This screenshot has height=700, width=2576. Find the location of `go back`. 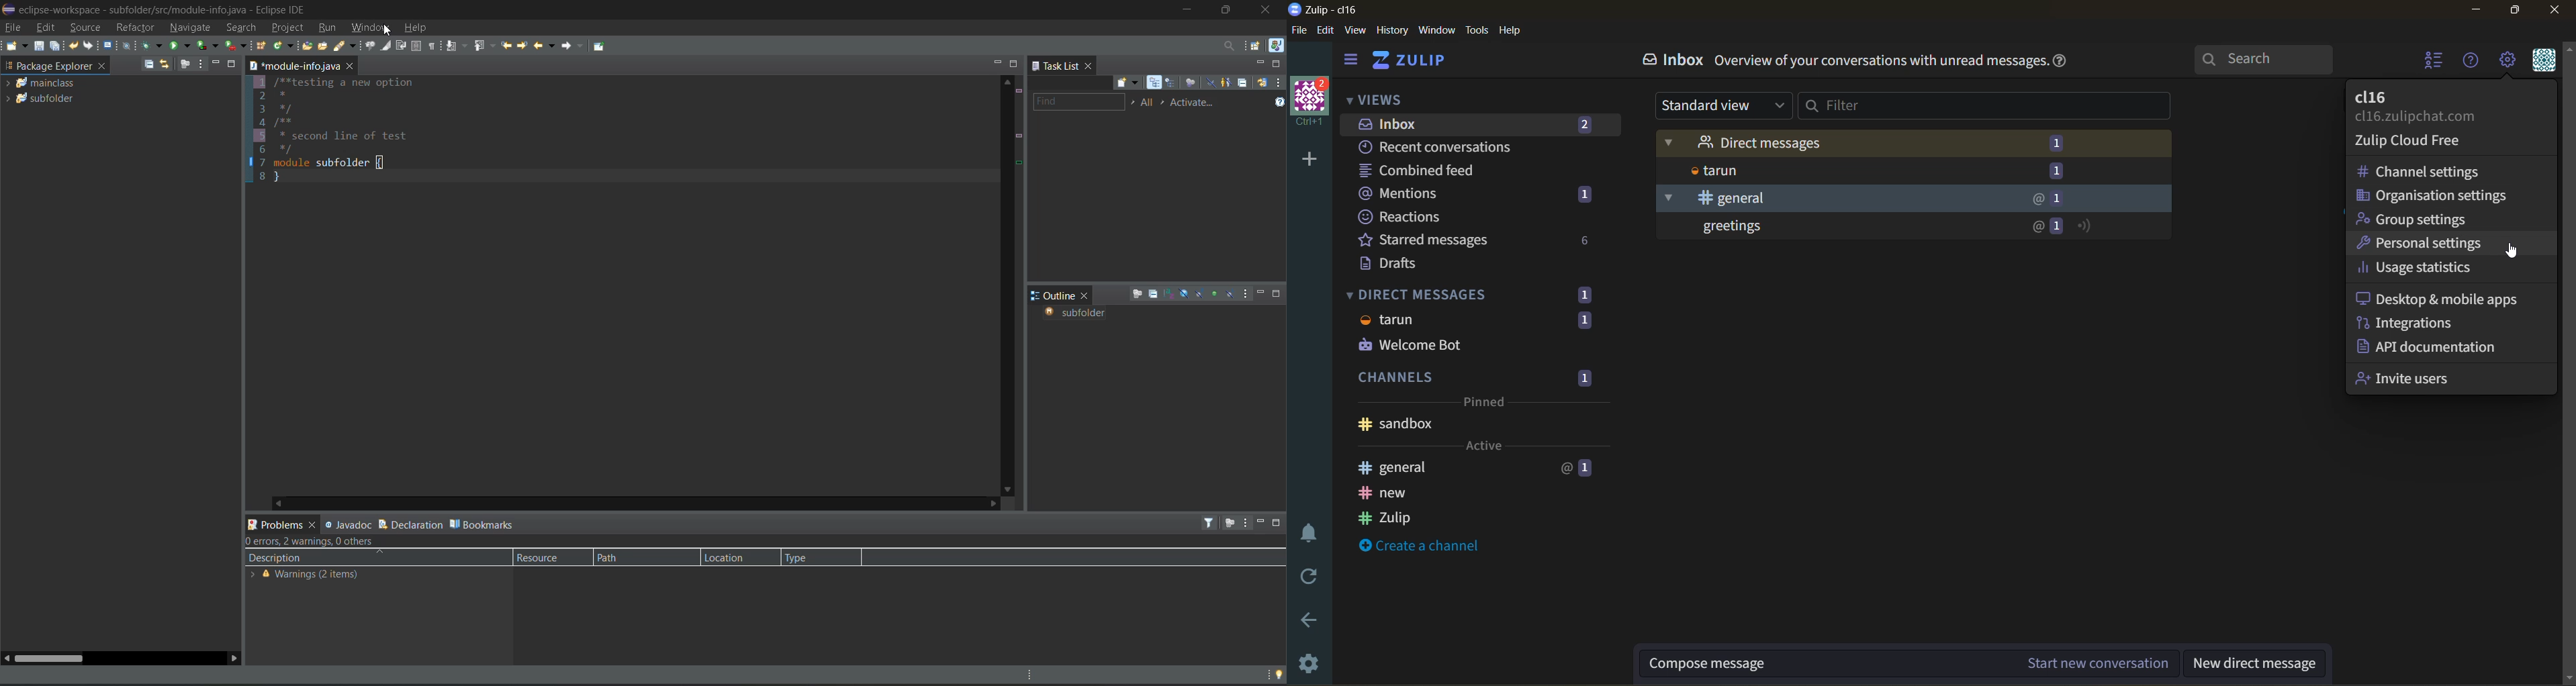

go back is located at coordinates (1309, 622).